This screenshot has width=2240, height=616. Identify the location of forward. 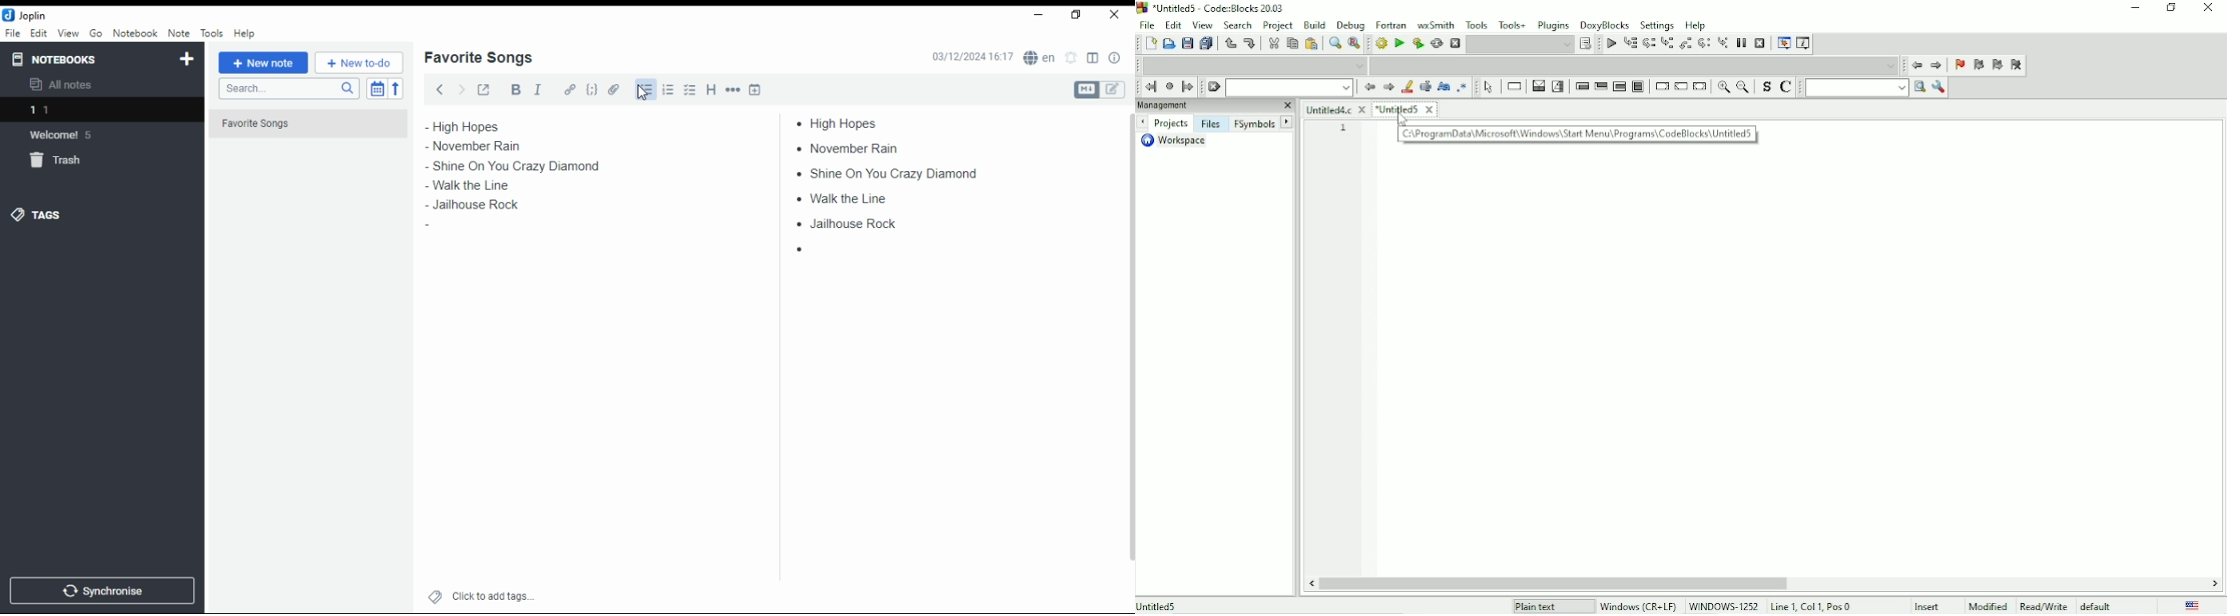
(461, 88).